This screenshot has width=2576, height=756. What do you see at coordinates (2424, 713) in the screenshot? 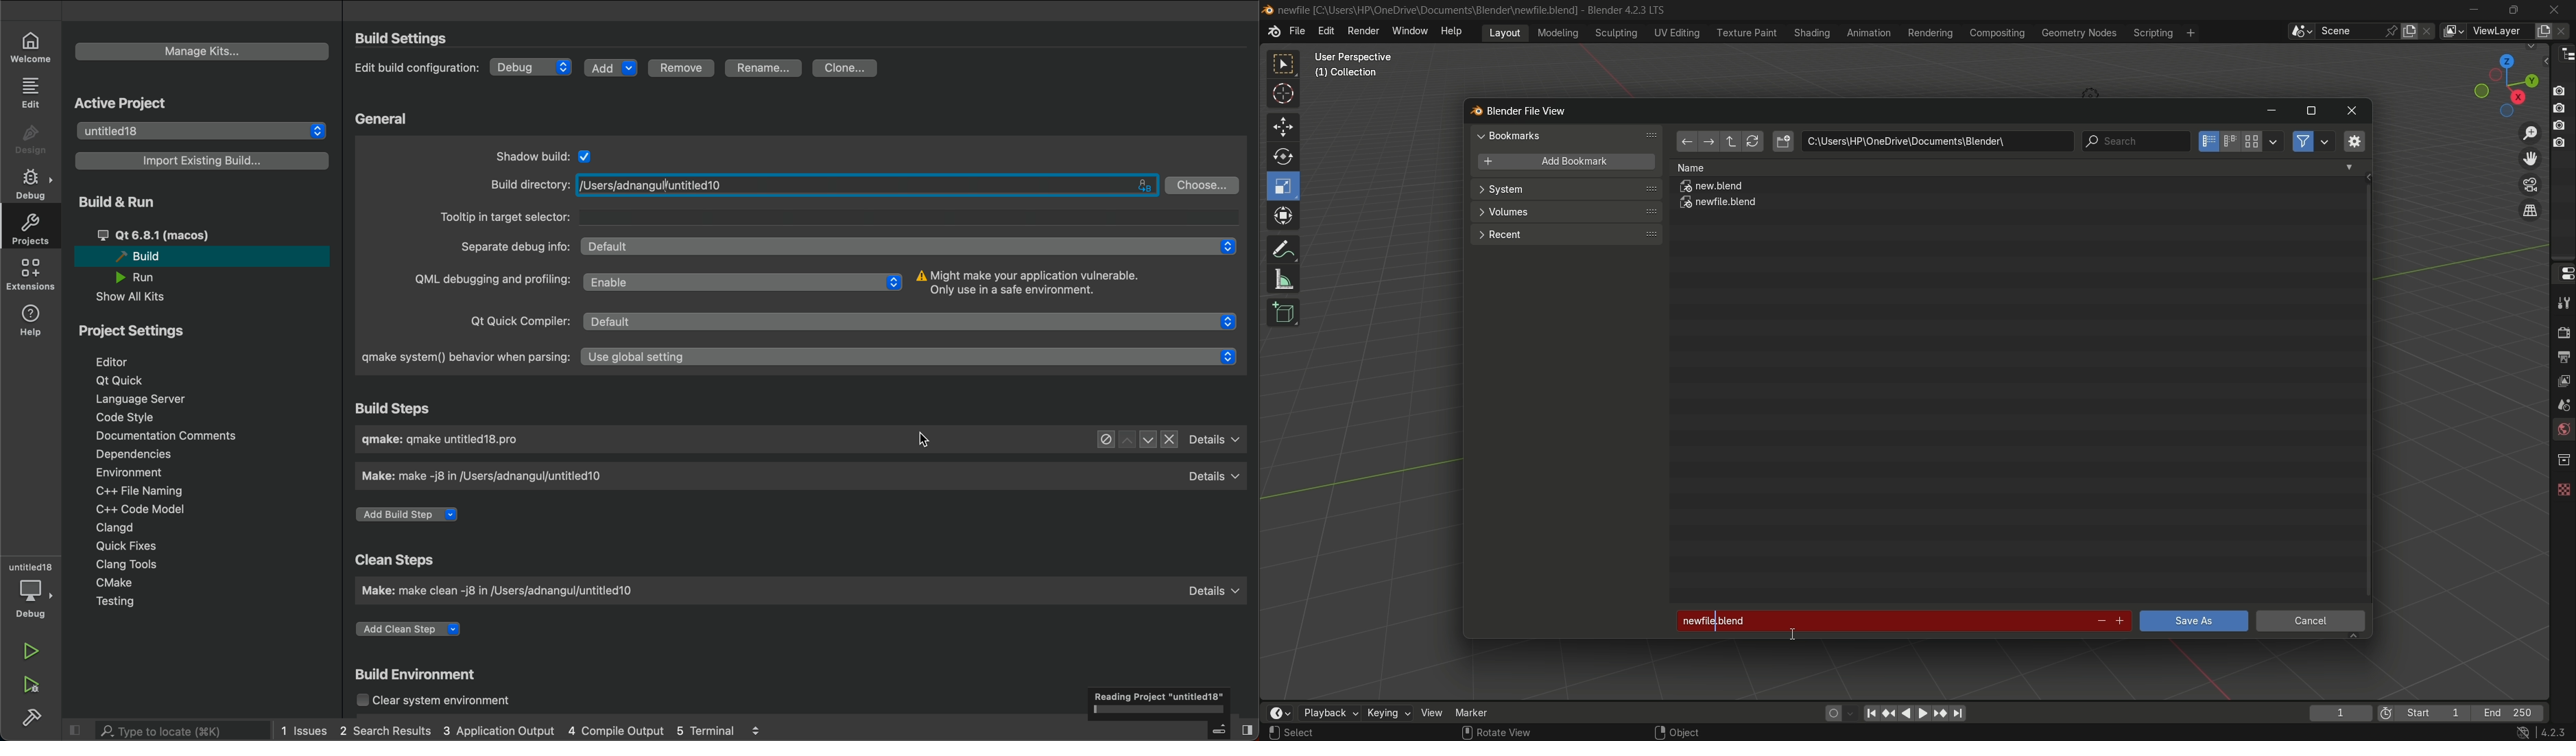
I see `first frame of the playback` at bounding box center [2424, 713].